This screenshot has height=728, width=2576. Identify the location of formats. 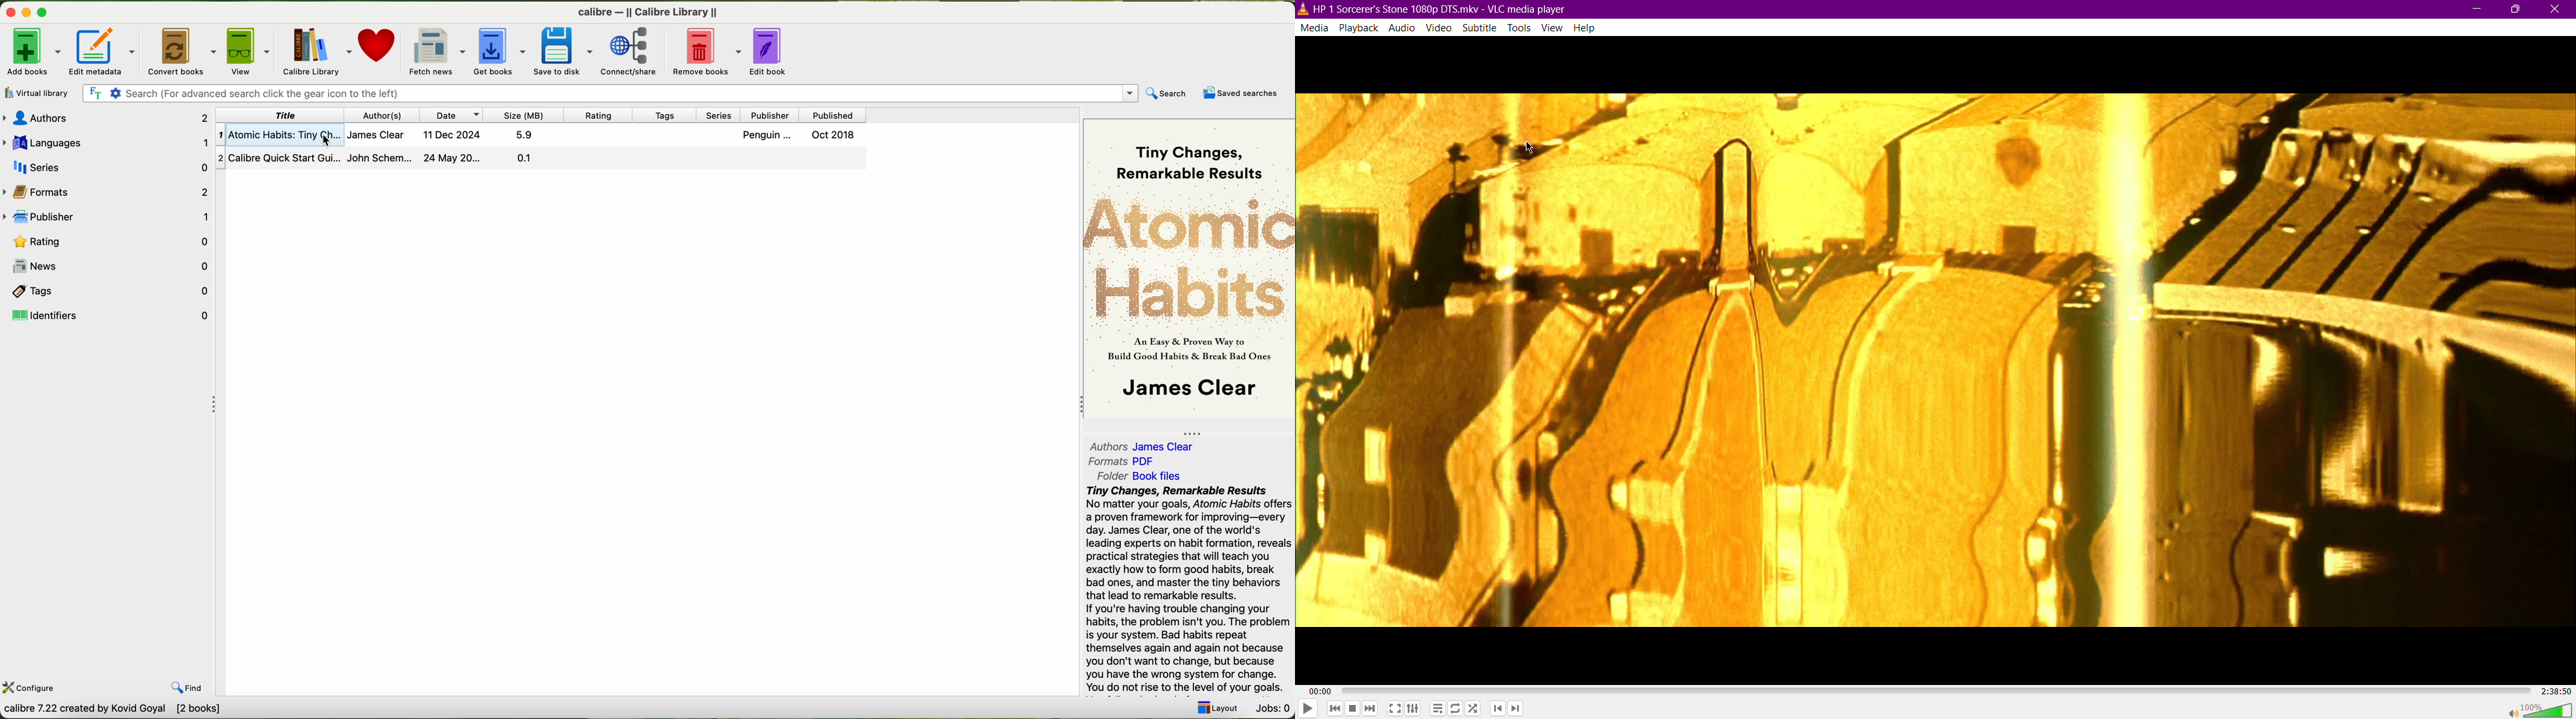
(110, 191).